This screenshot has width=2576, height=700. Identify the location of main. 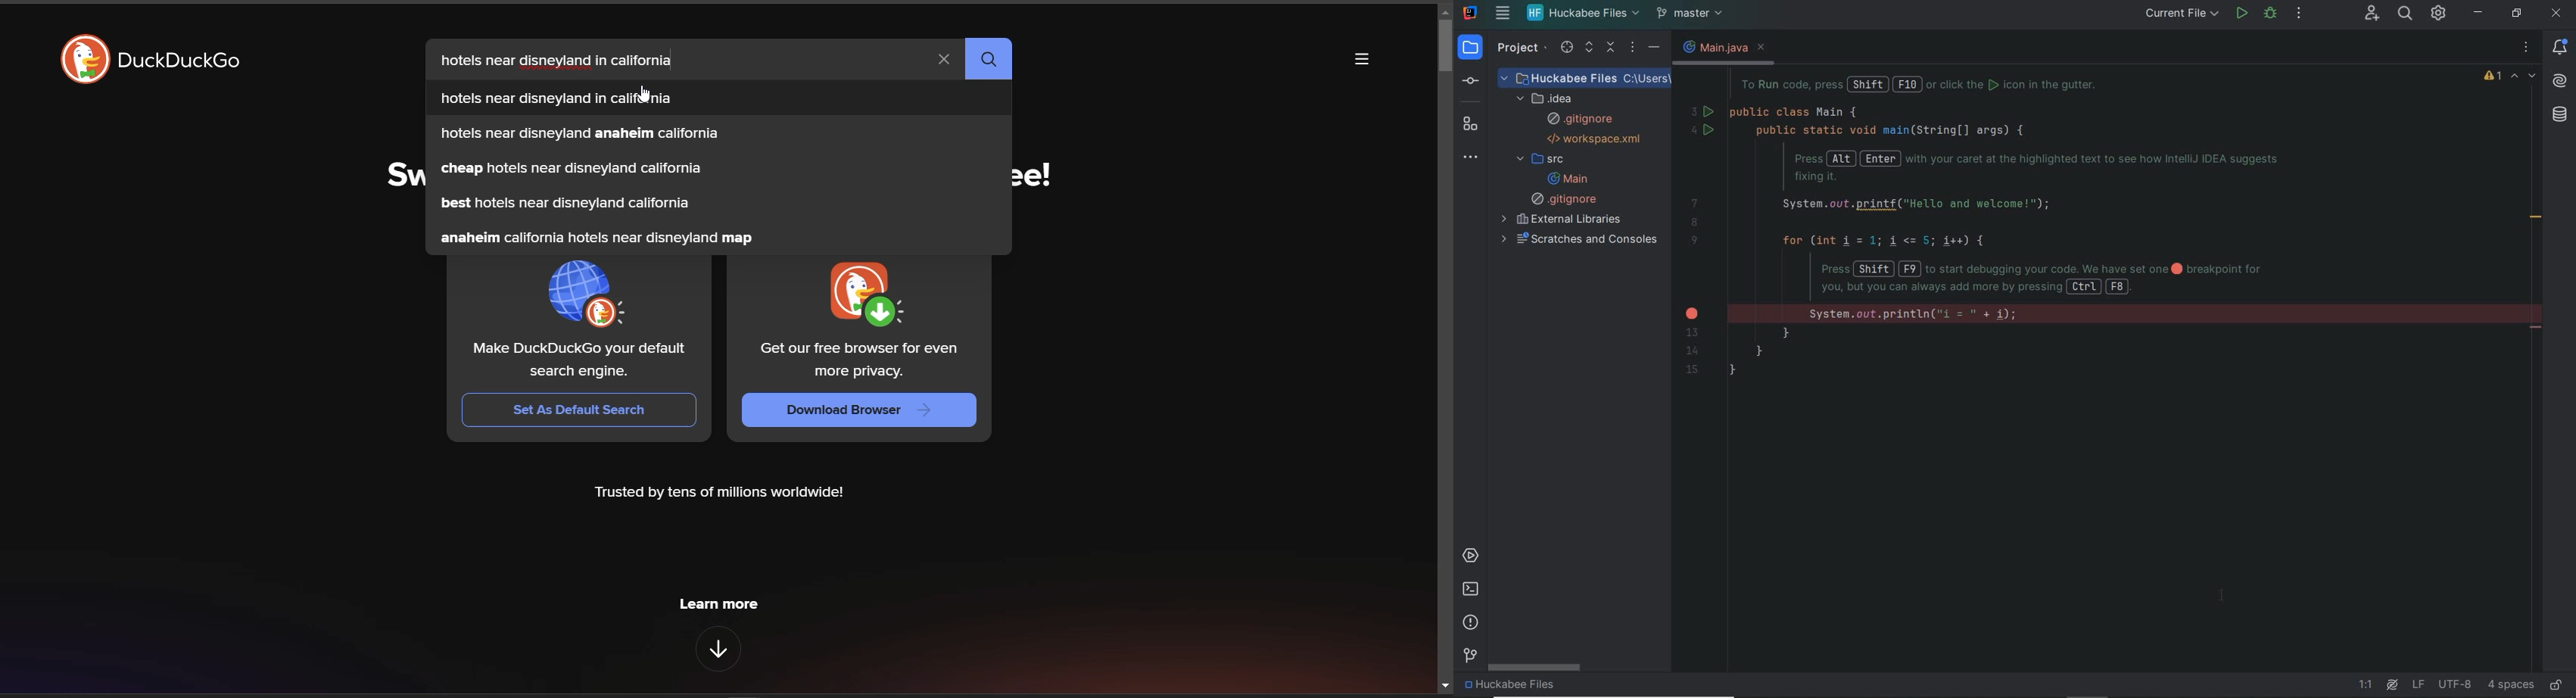
(1567, 179).